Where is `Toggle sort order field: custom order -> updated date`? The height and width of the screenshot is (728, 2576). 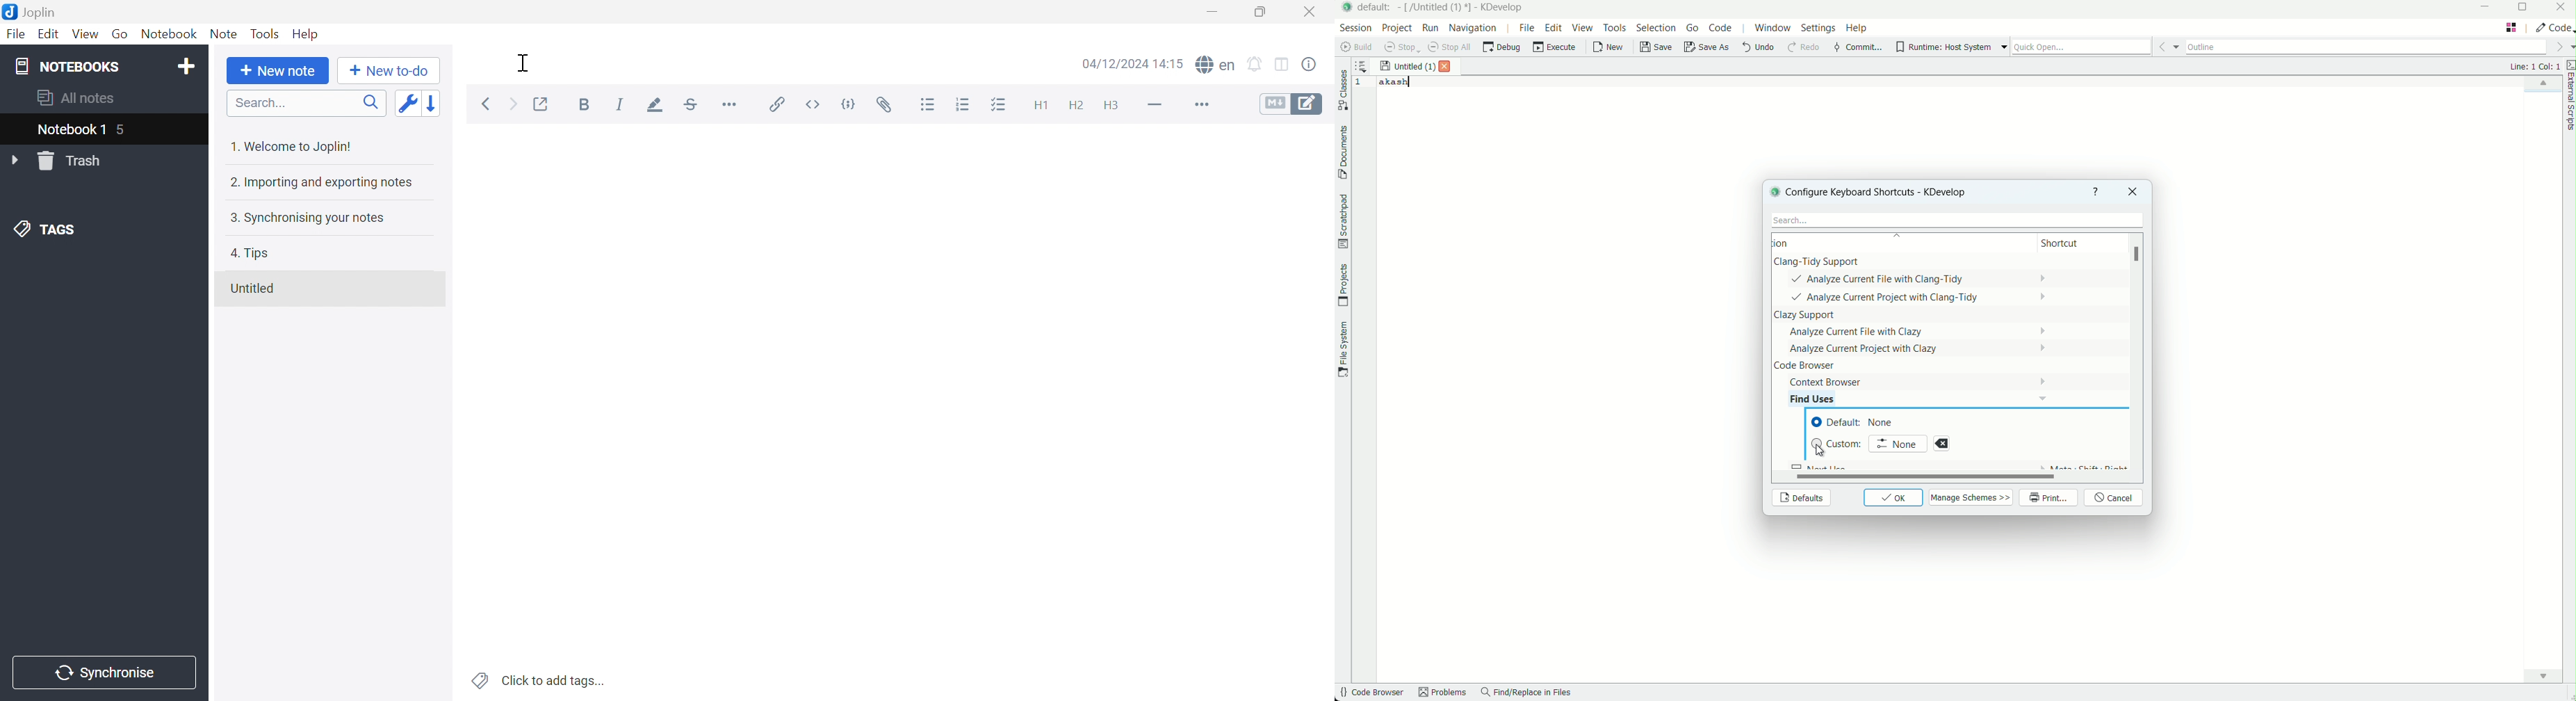 Toggle sort order field: custom order -> updated date is located at coordinates (407, 102).